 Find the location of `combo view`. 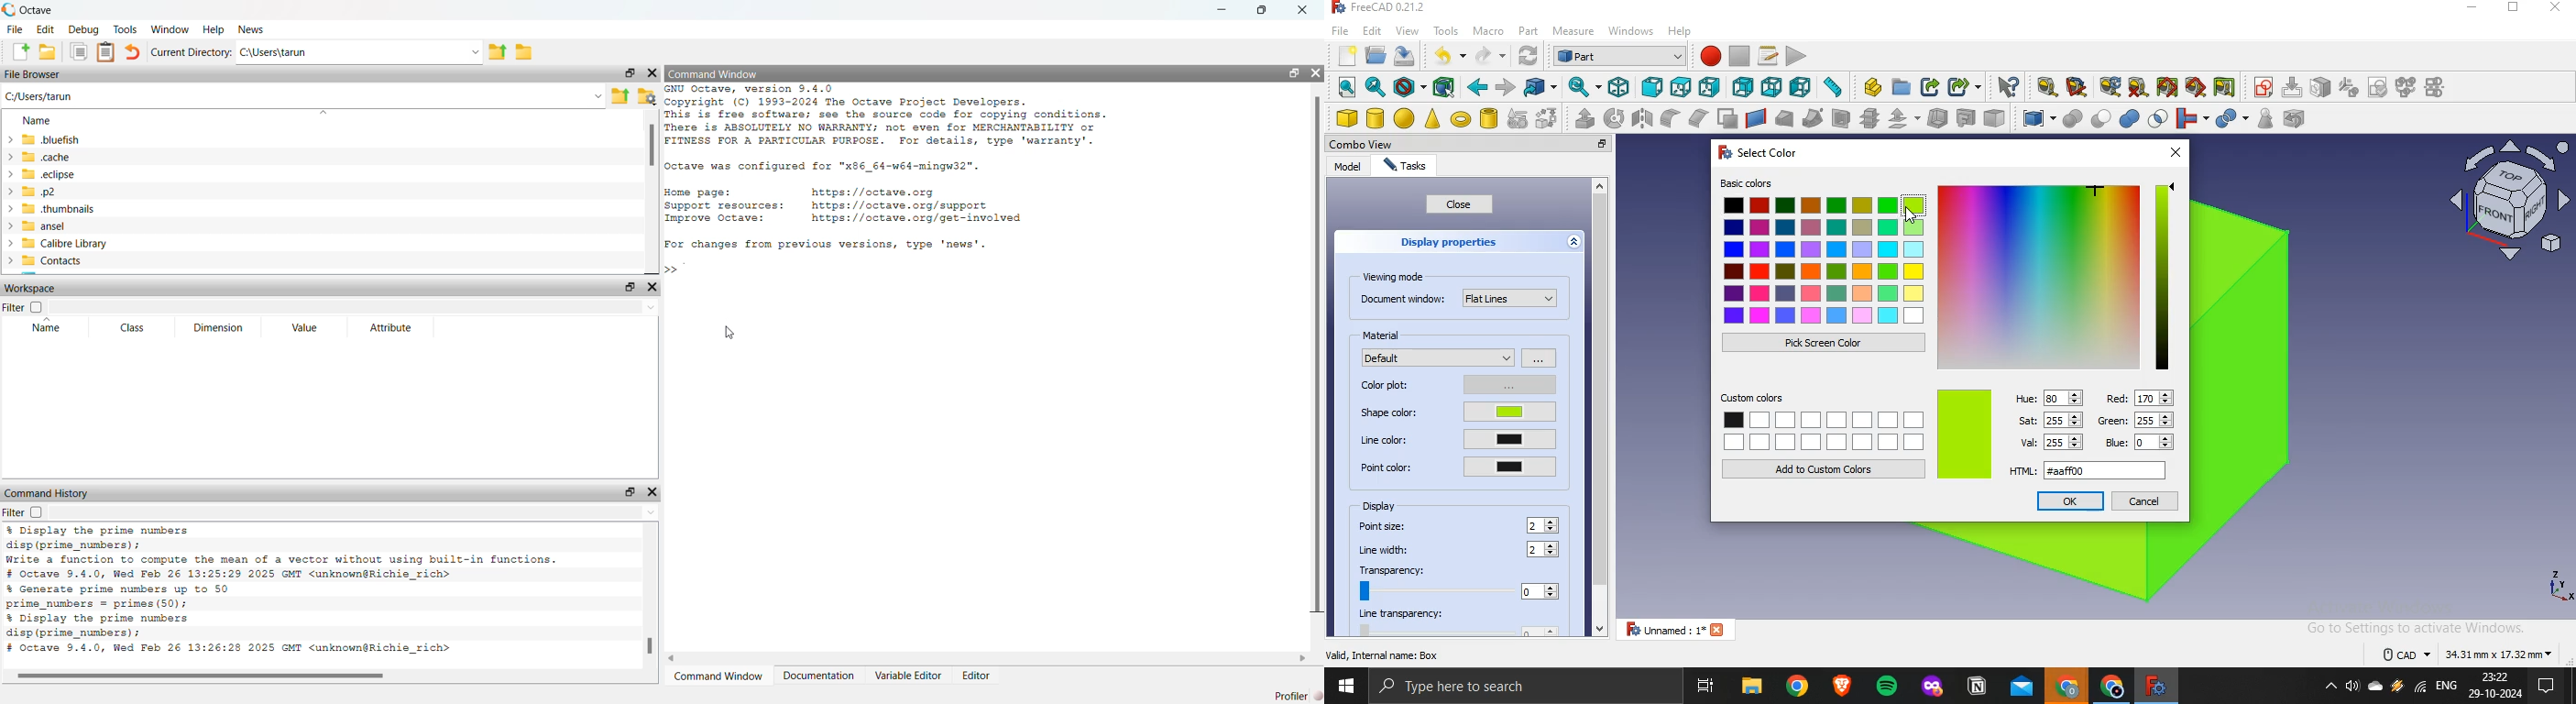

combo view is located at coordinates (1365, 144).